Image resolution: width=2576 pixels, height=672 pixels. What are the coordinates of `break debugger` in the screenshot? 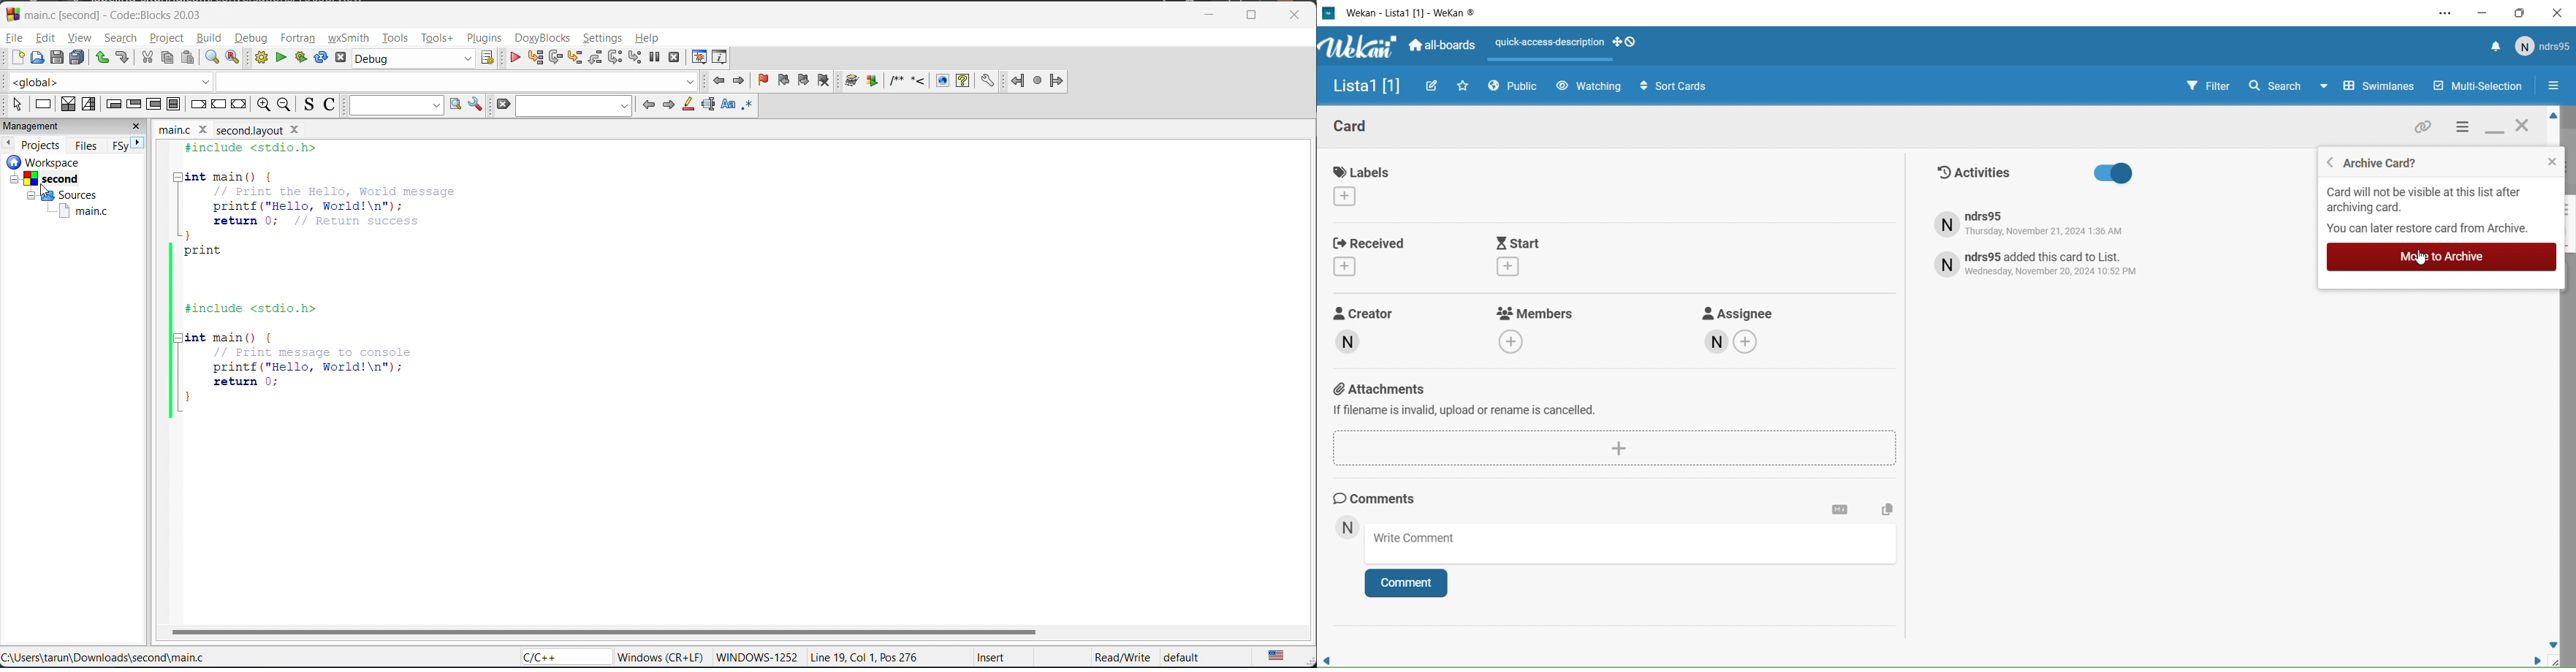 It's located at (656, 58).